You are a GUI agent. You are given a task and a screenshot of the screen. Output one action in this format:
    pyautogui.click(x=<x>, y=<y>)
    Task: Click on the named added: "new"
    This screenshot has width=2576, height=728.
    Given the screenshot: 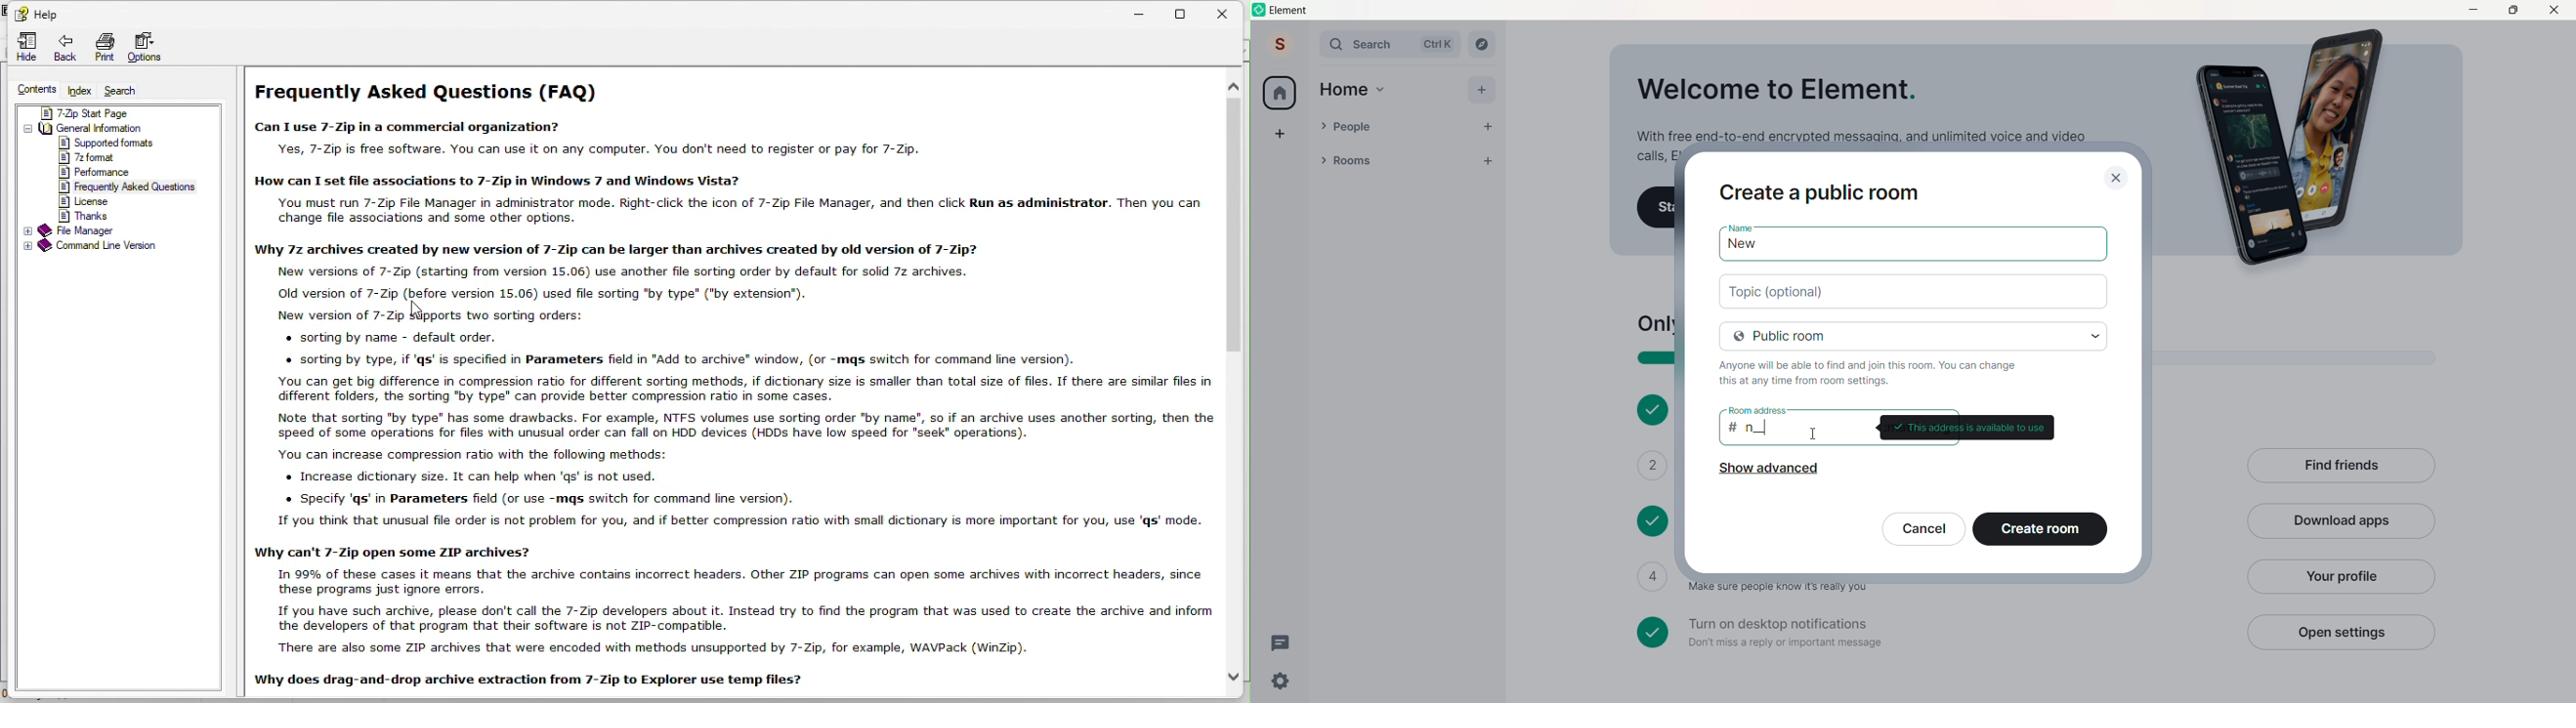 What is the action you would take?
    pyautogui.click(x=1913, y=247)
    